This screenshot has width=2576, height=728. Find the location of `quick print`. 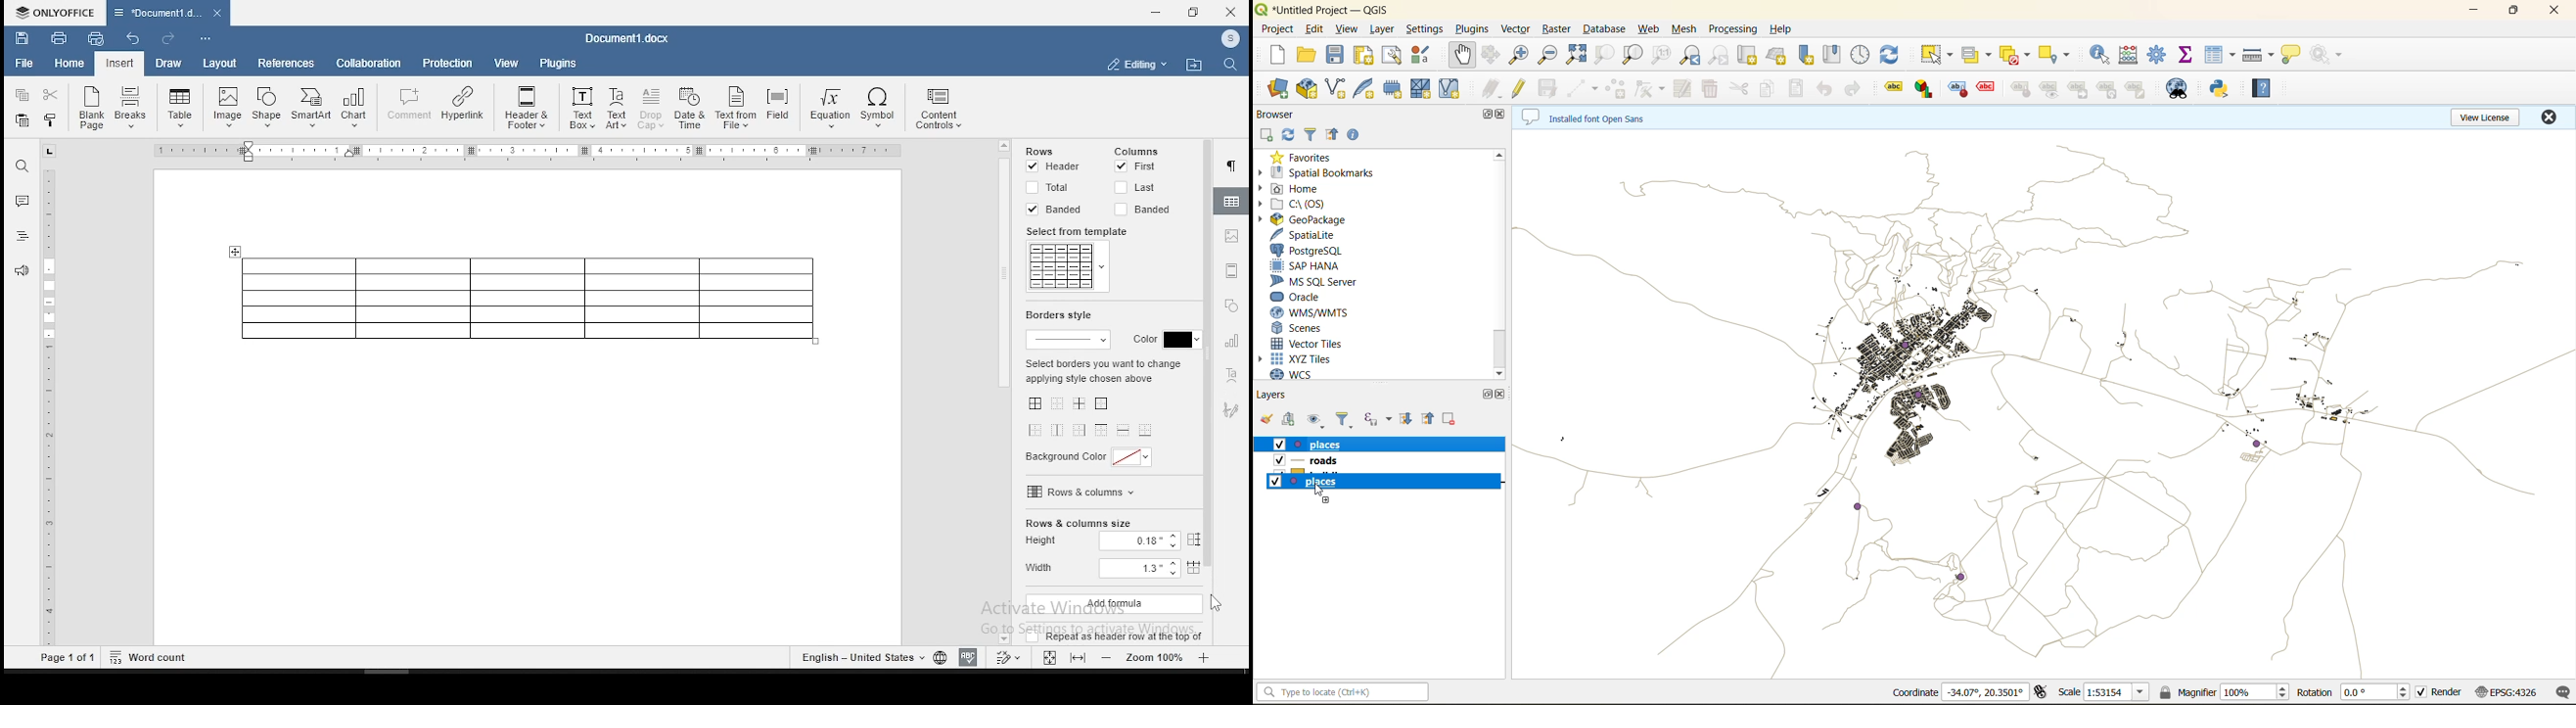

quick print is located at coordinates (96, 38).